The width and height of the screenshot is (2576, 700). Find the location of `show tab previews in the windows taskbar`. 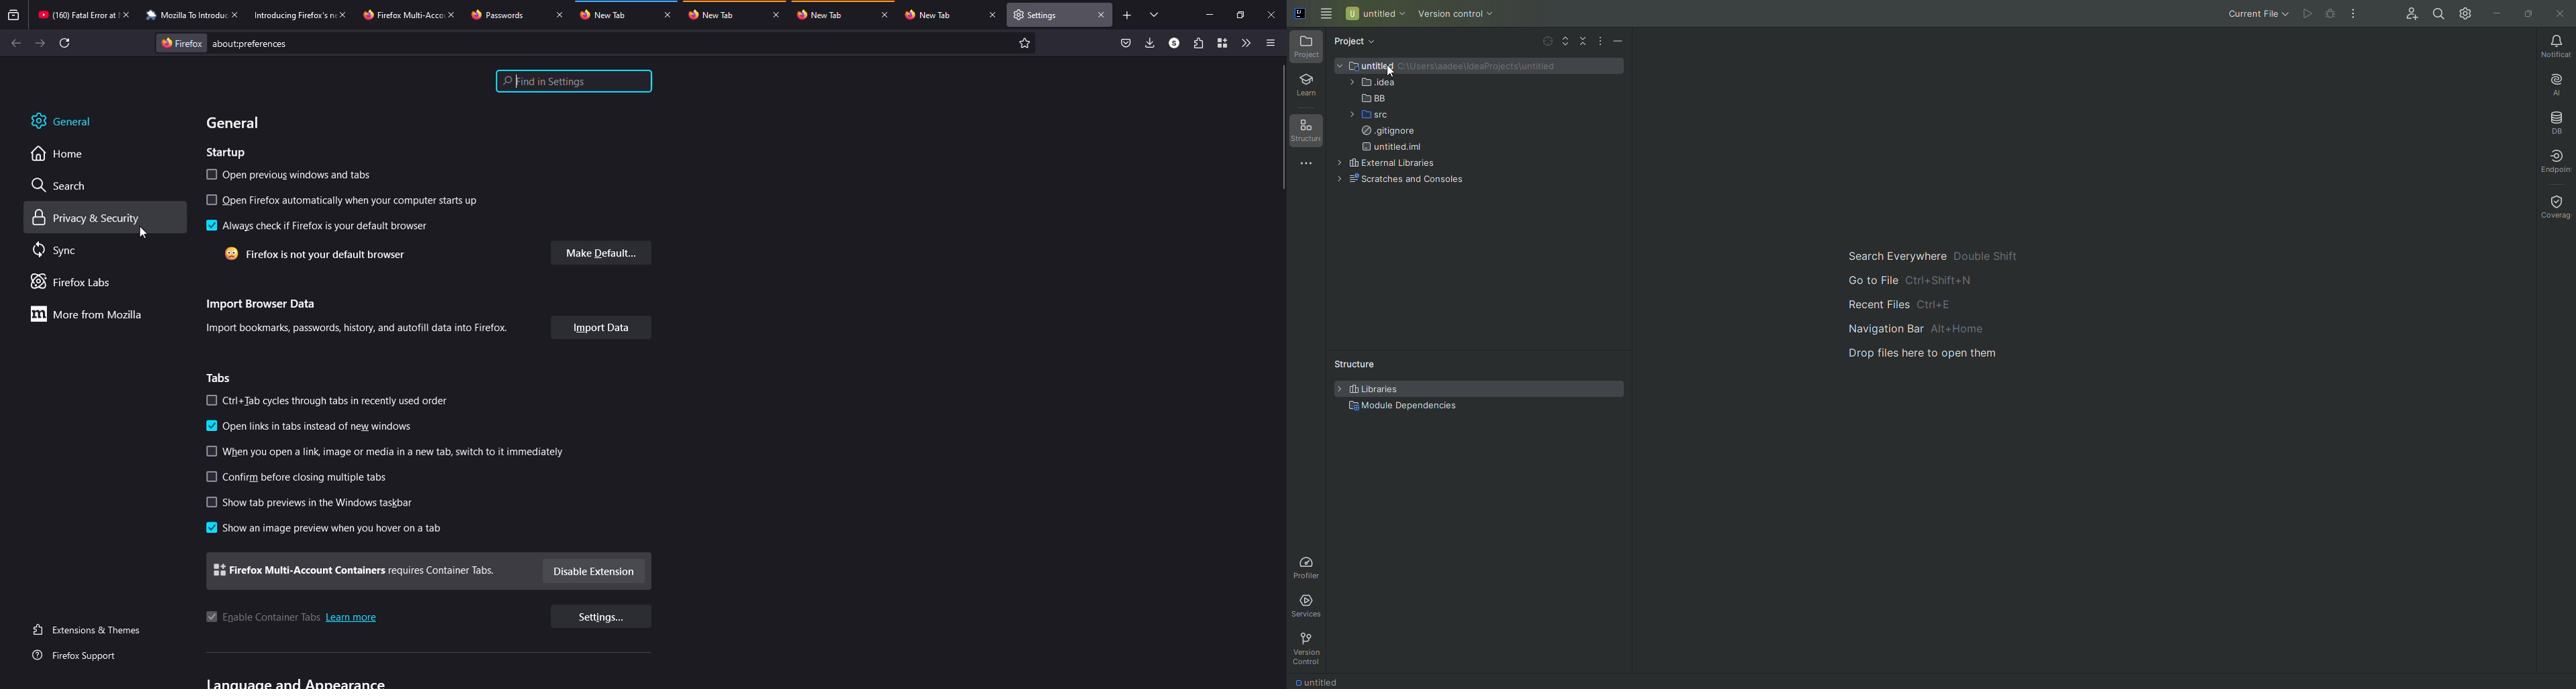

show tab previews in the windows taskbar is located at coordinates (324, 503).